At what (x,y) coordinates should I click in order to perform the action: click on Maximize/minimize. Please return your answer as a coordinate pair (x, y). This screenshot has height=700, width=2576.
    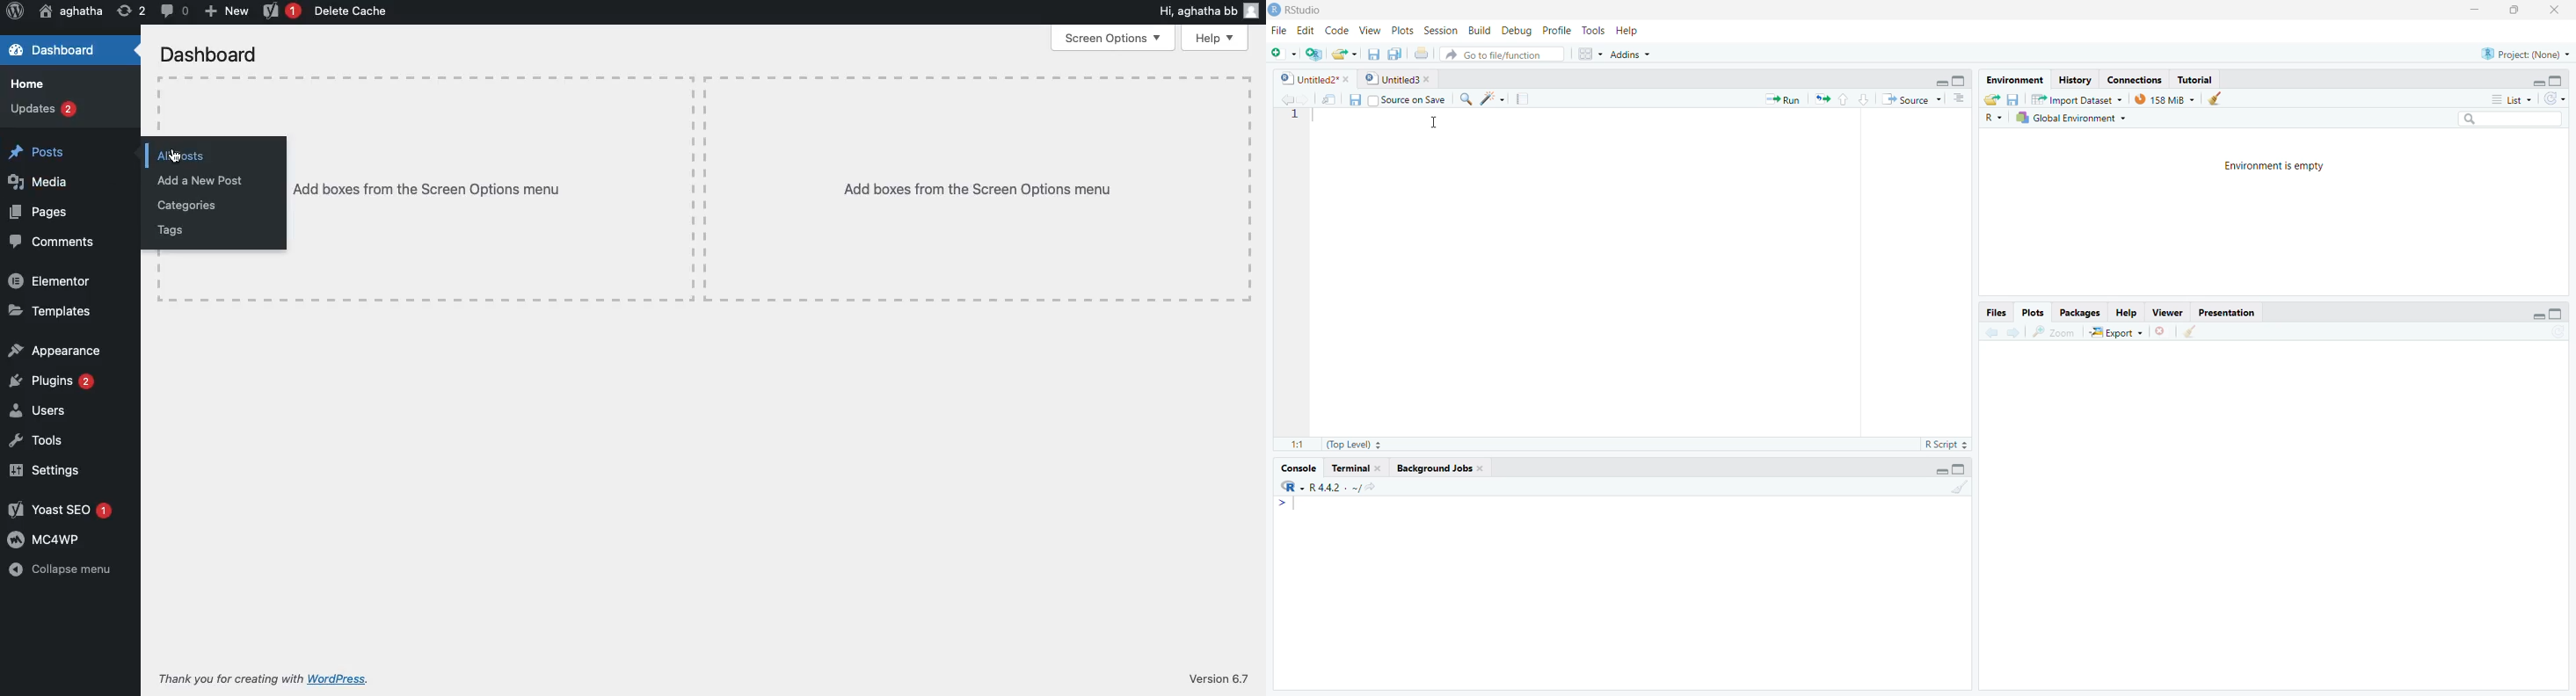
    Looking at the image, I should click on (1945, 78).